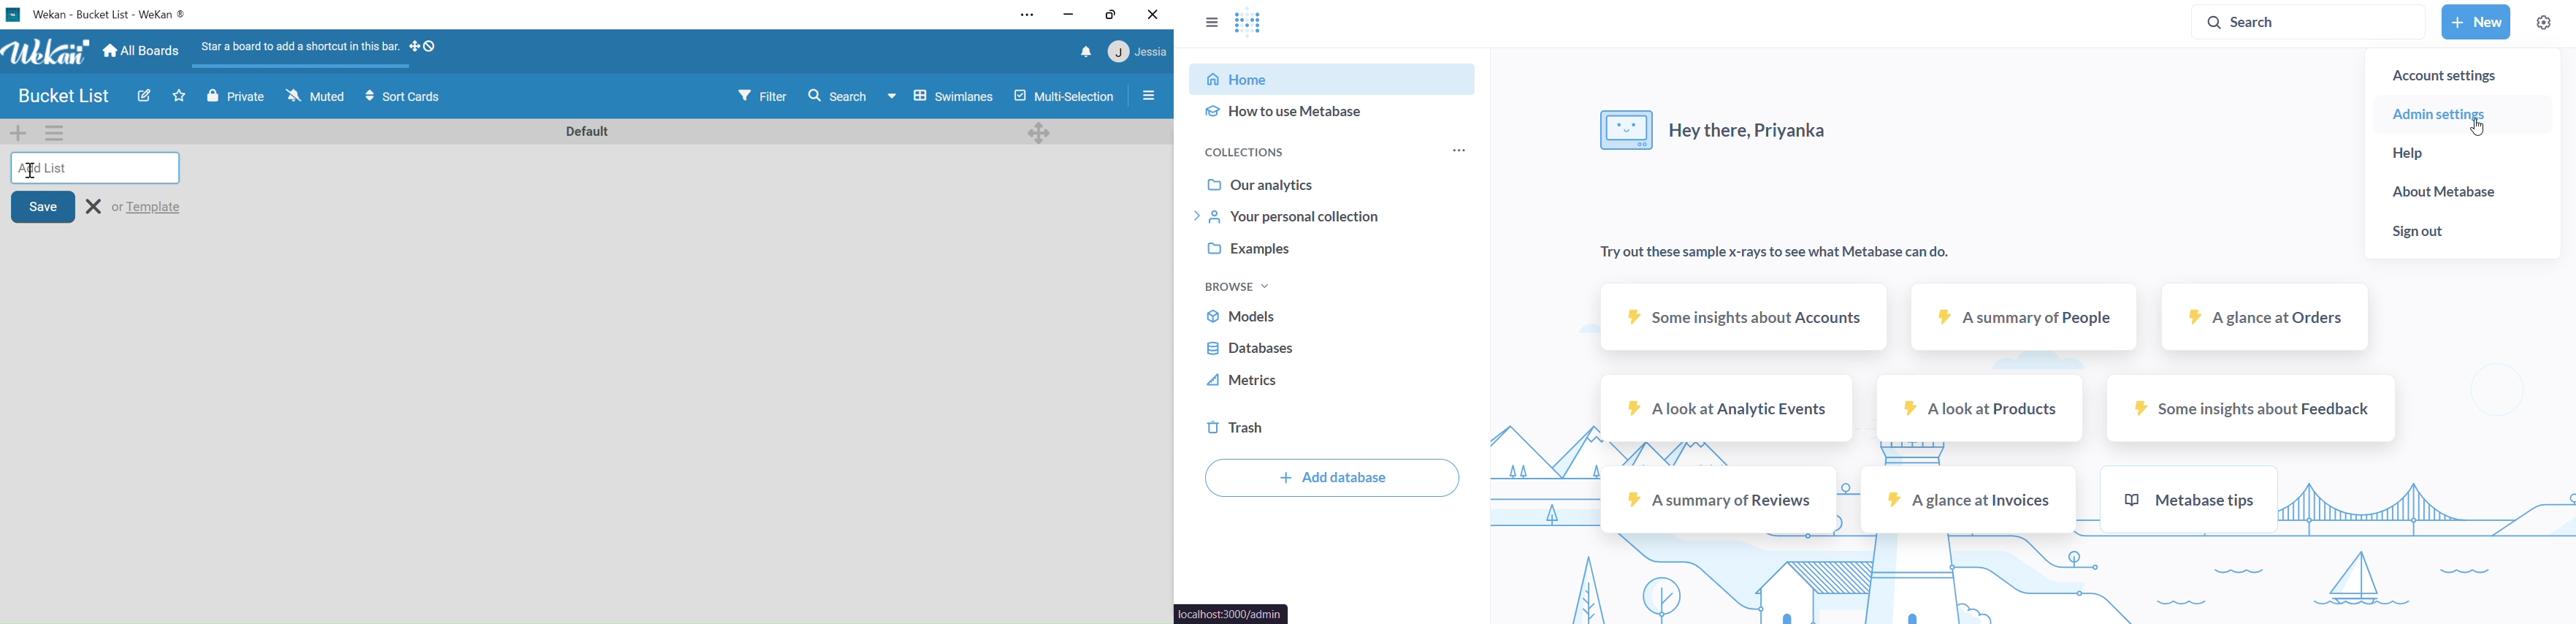 This screenshot has width=2576, height=644. I want to click on Add Swimlanes, so click(21, 132).